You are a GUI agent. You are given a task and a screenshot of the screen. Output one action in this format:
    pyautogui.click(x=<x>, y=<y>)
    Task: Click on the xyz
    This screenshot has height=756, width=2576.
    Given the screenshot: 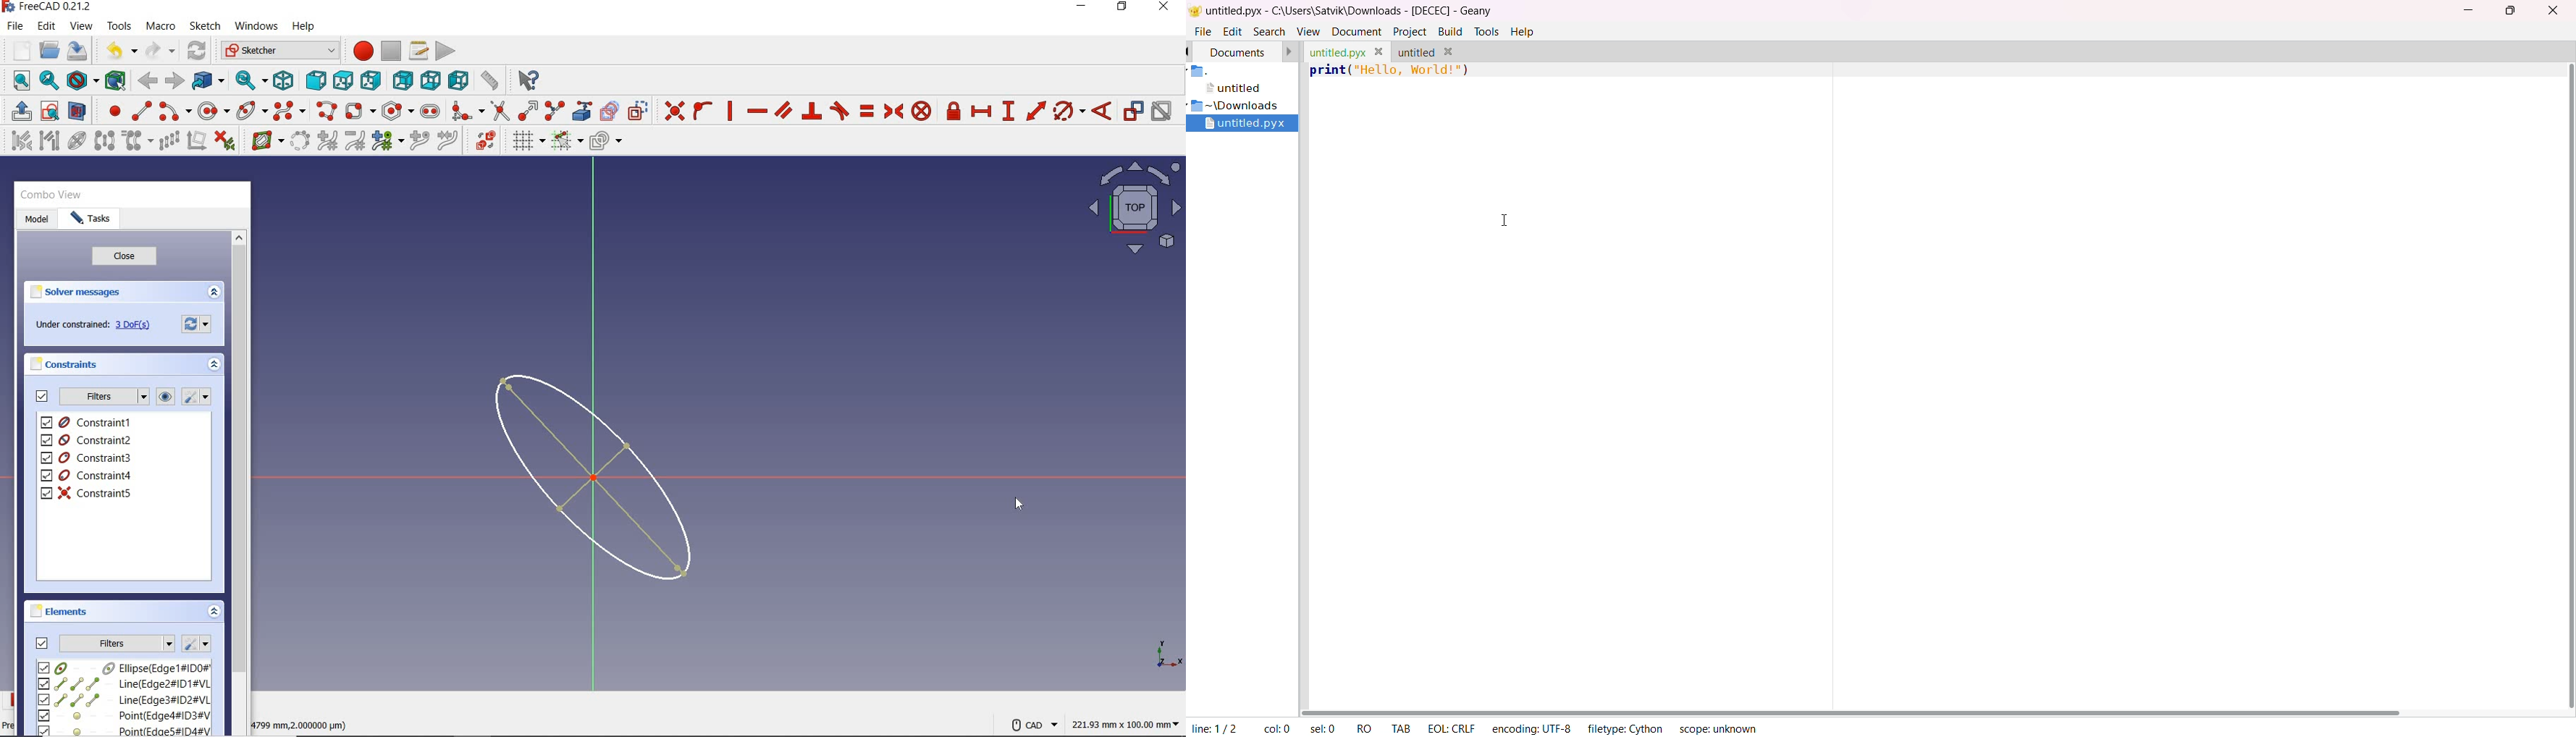 What is the action you would take?
    pyautogui.click(x=1166, y=652)
    